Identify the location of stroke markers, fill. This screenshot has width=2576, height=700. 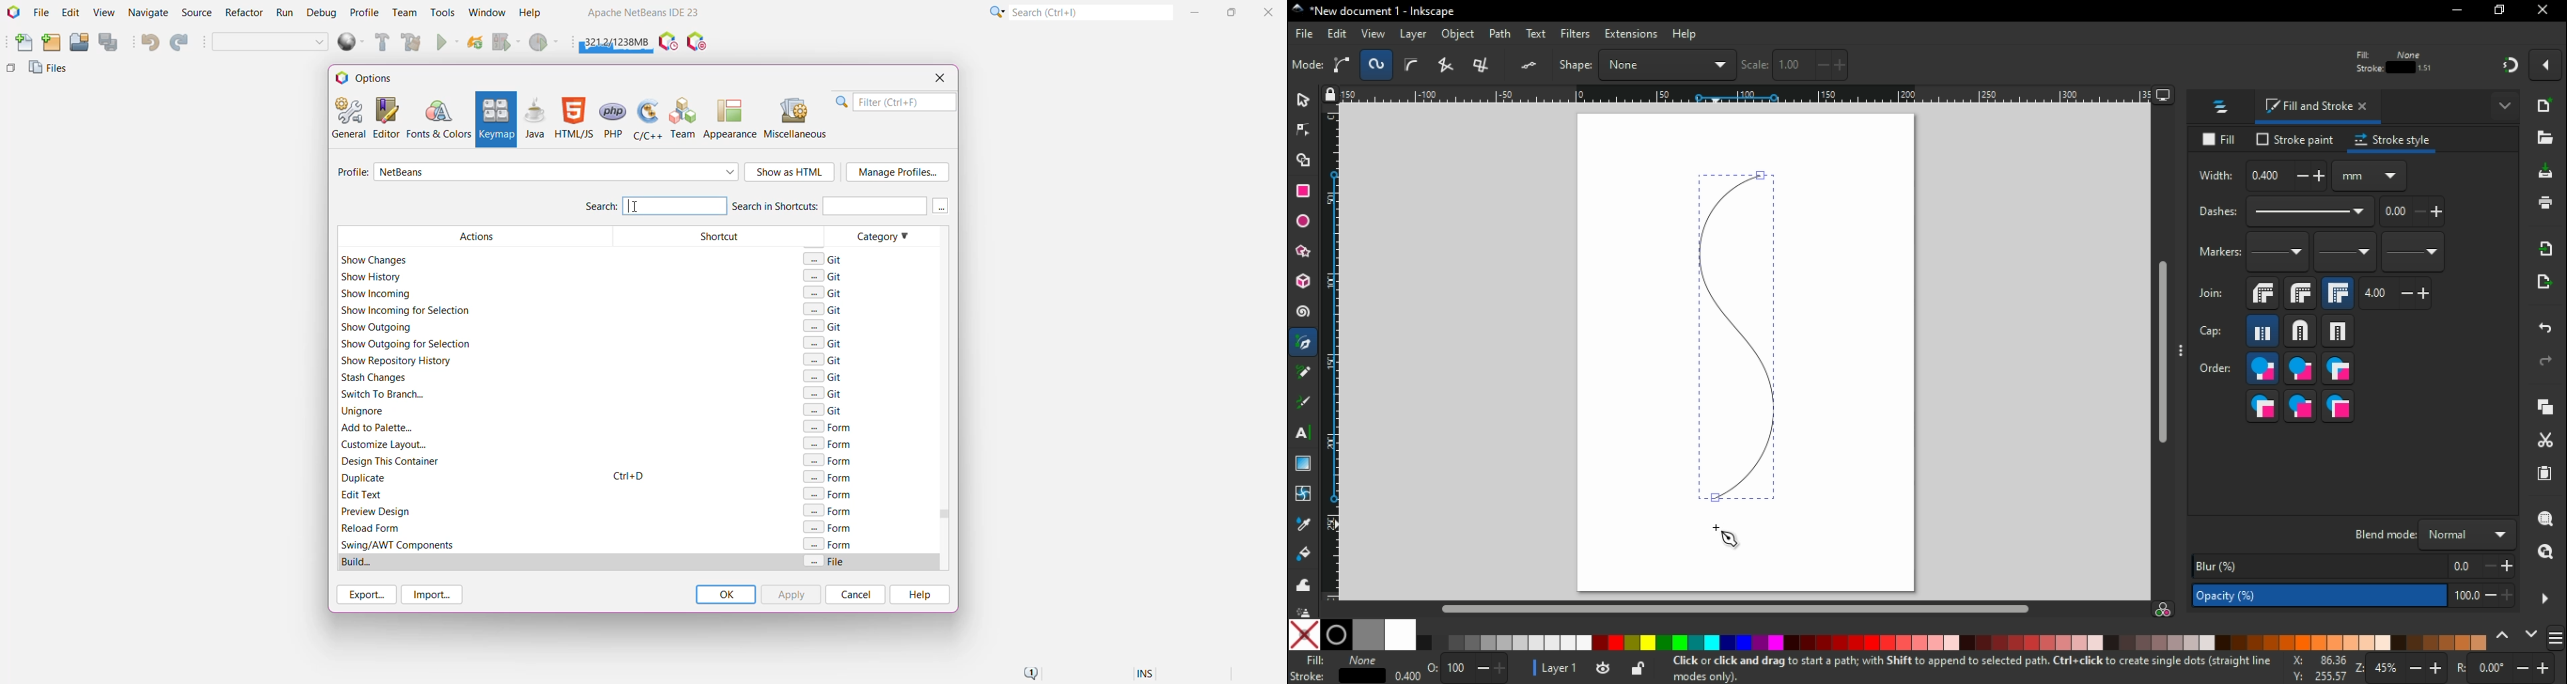
(2302, 408).